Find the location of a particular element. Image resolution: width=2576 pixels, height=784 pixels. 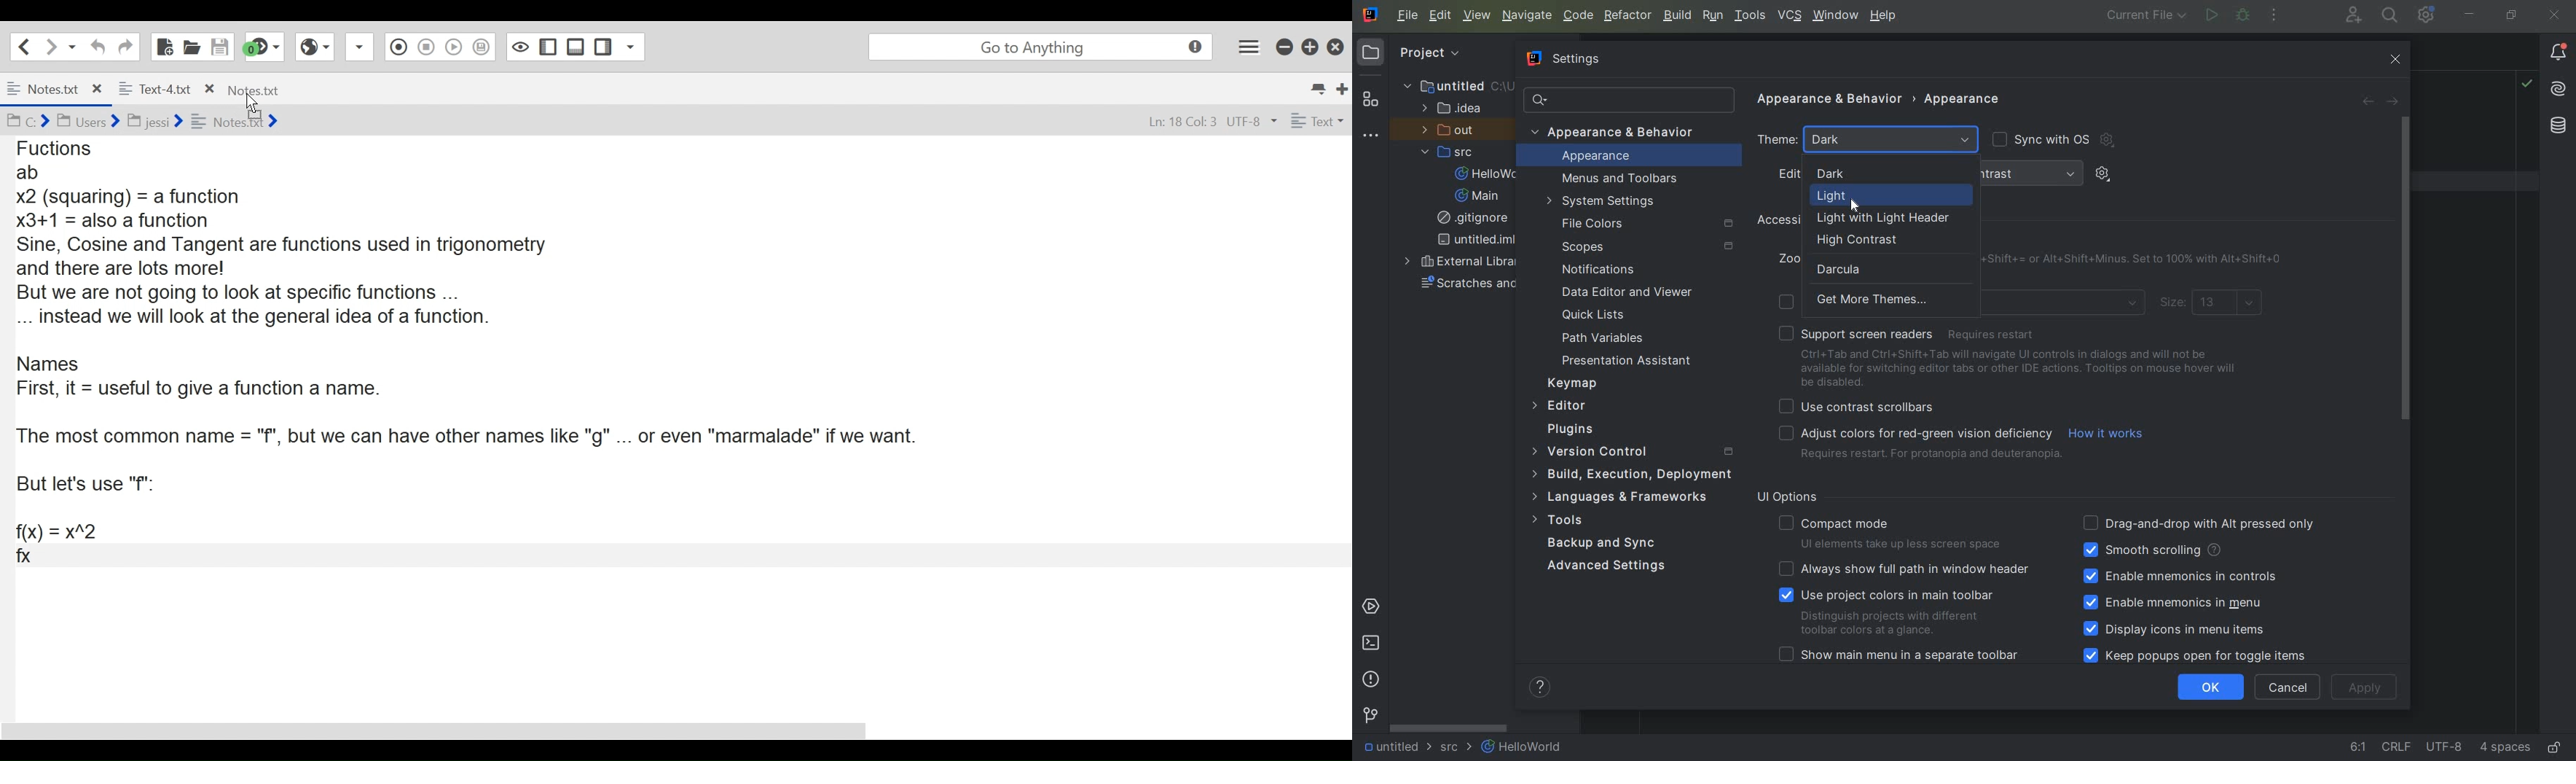

BUILD, EXECUTION, DEPLOYMENT is located at coordinates (1630, 474).